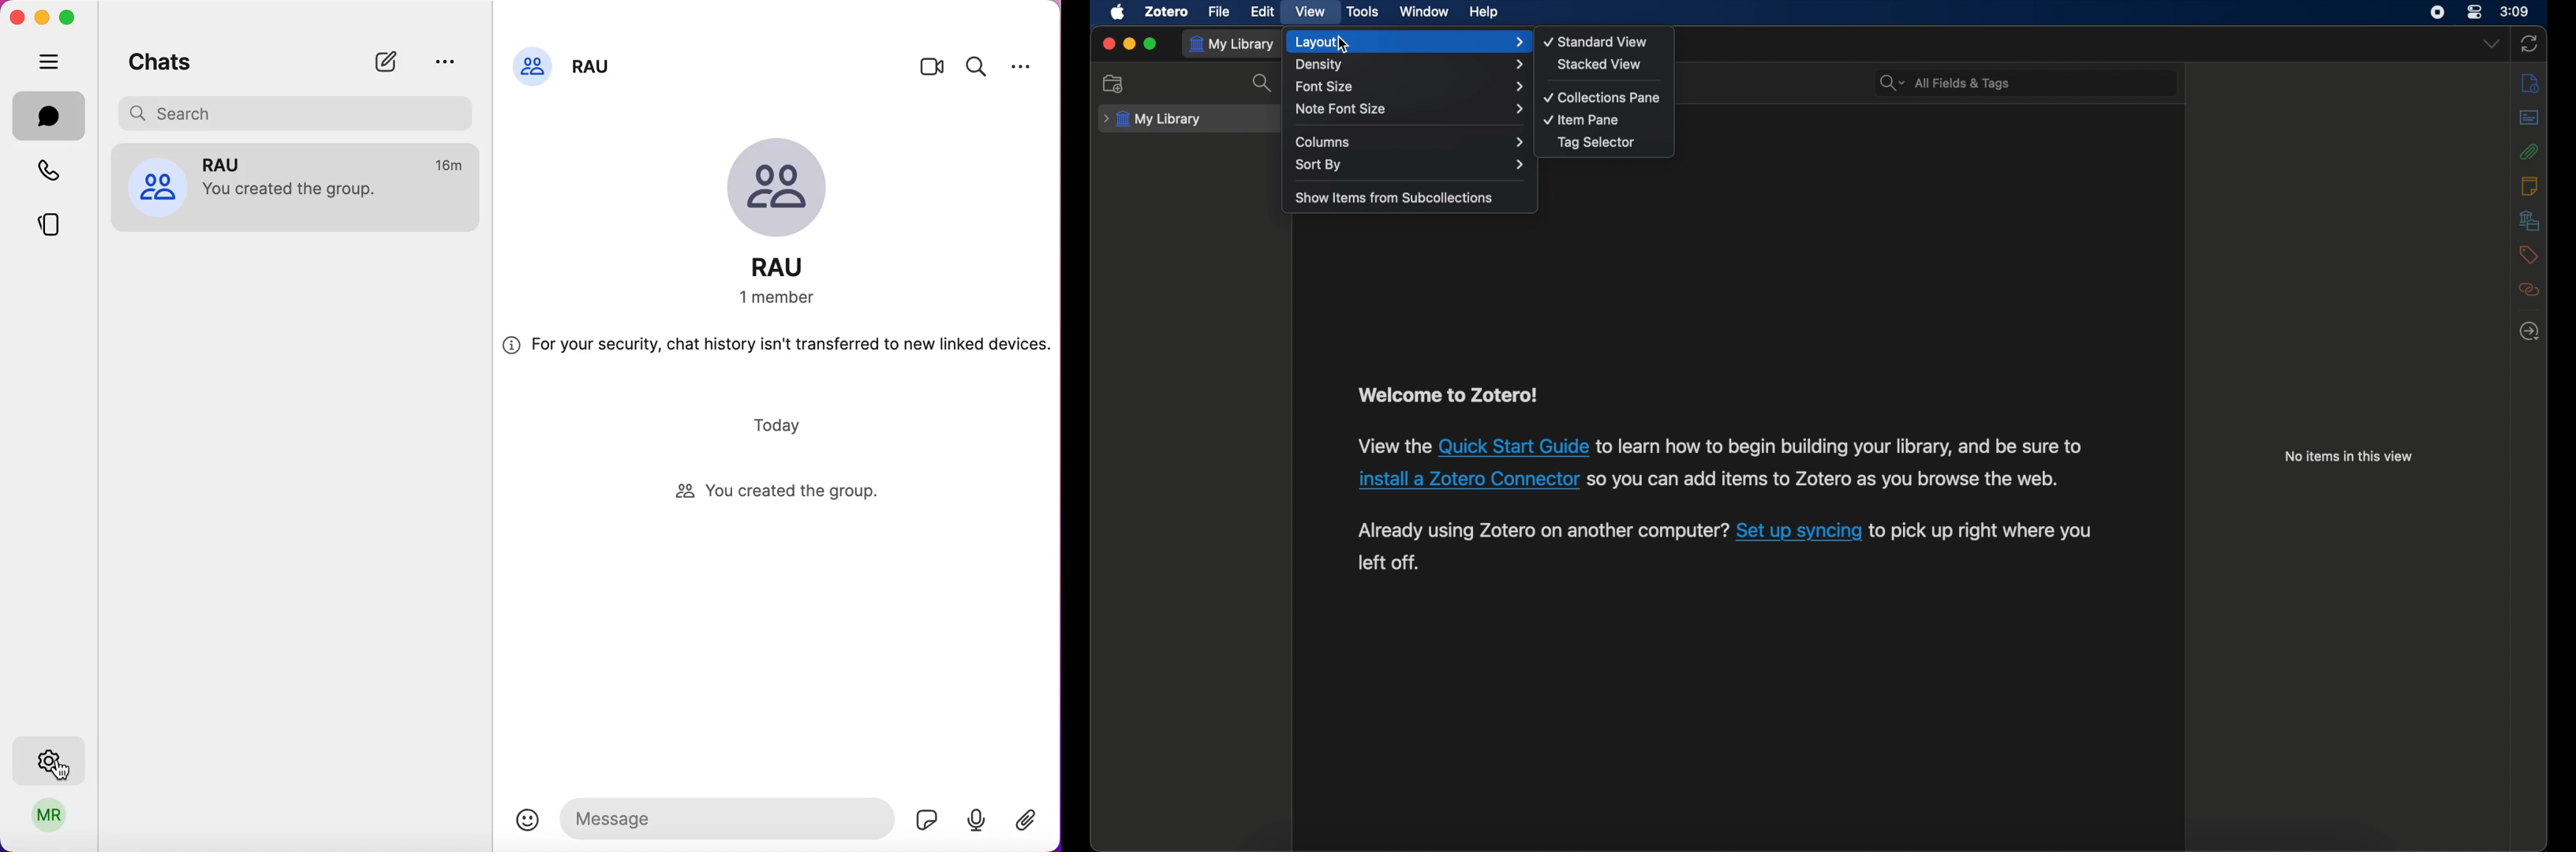 The image size is (2576, 868). What do you see at coordinates (1232, 43) in the screenshot?
I see `my library` at bounding box center [1232, 43].